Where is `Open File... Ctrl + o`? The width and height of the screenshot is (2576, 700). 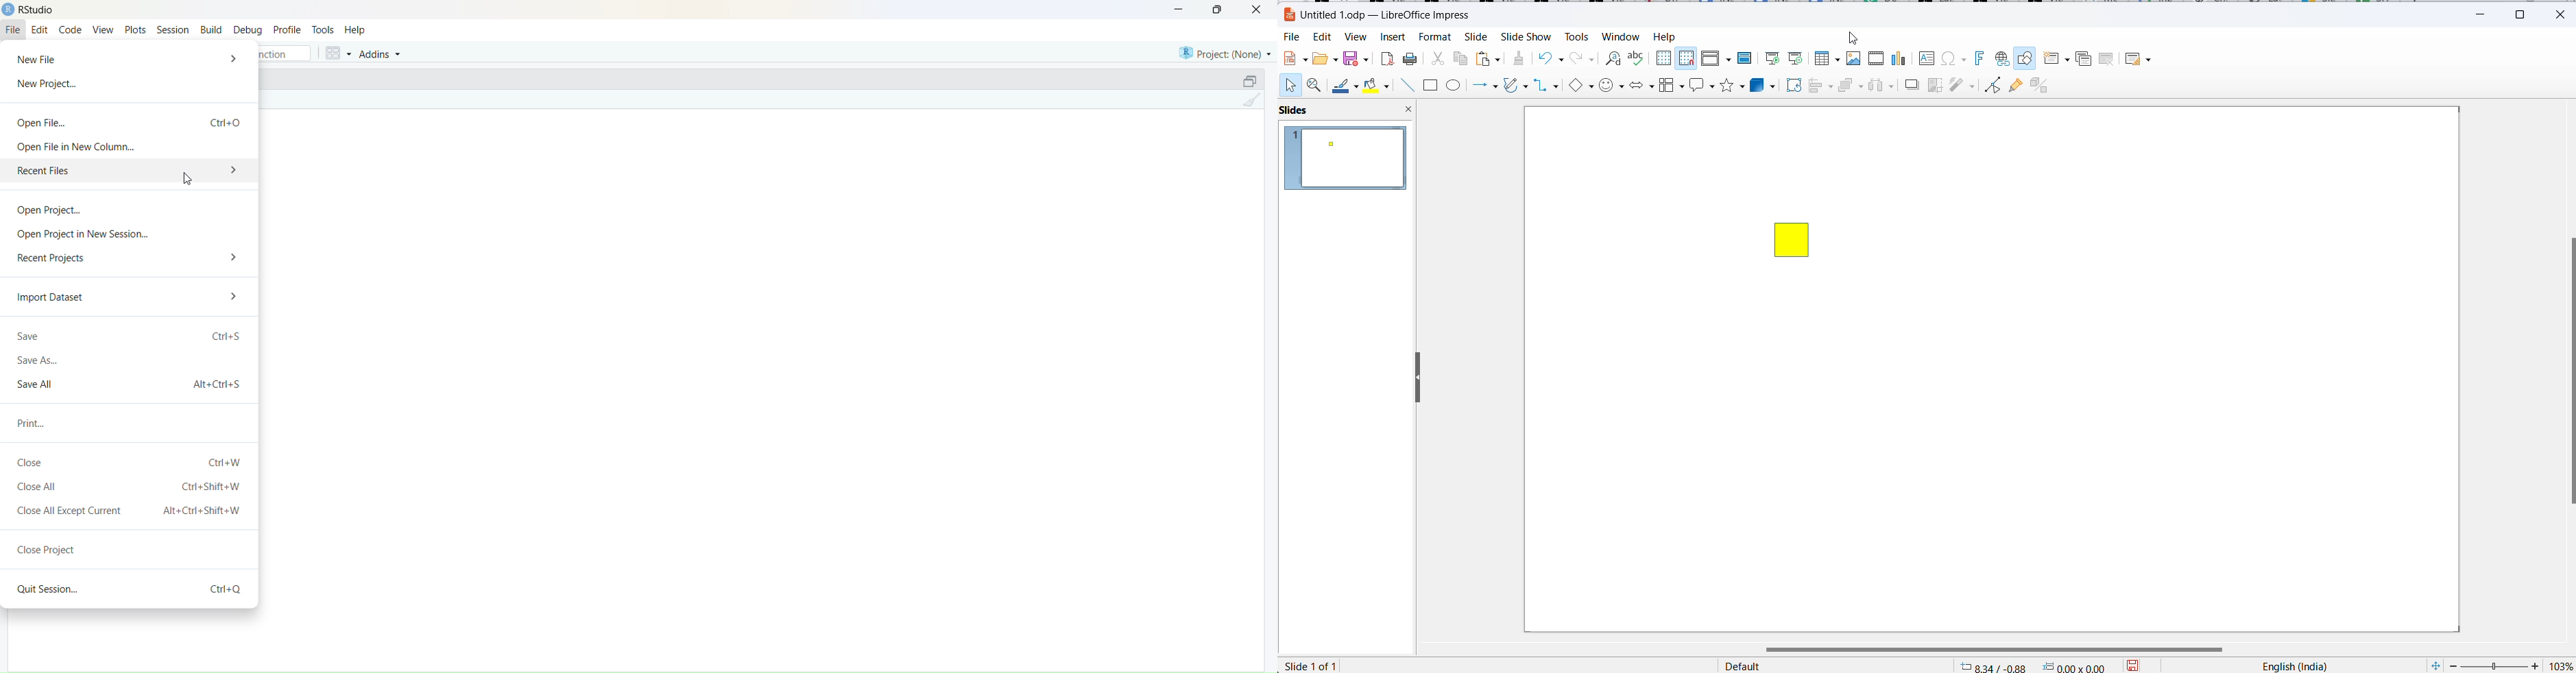 Open File... Ctrl + o is located at coordinates (130, 118).